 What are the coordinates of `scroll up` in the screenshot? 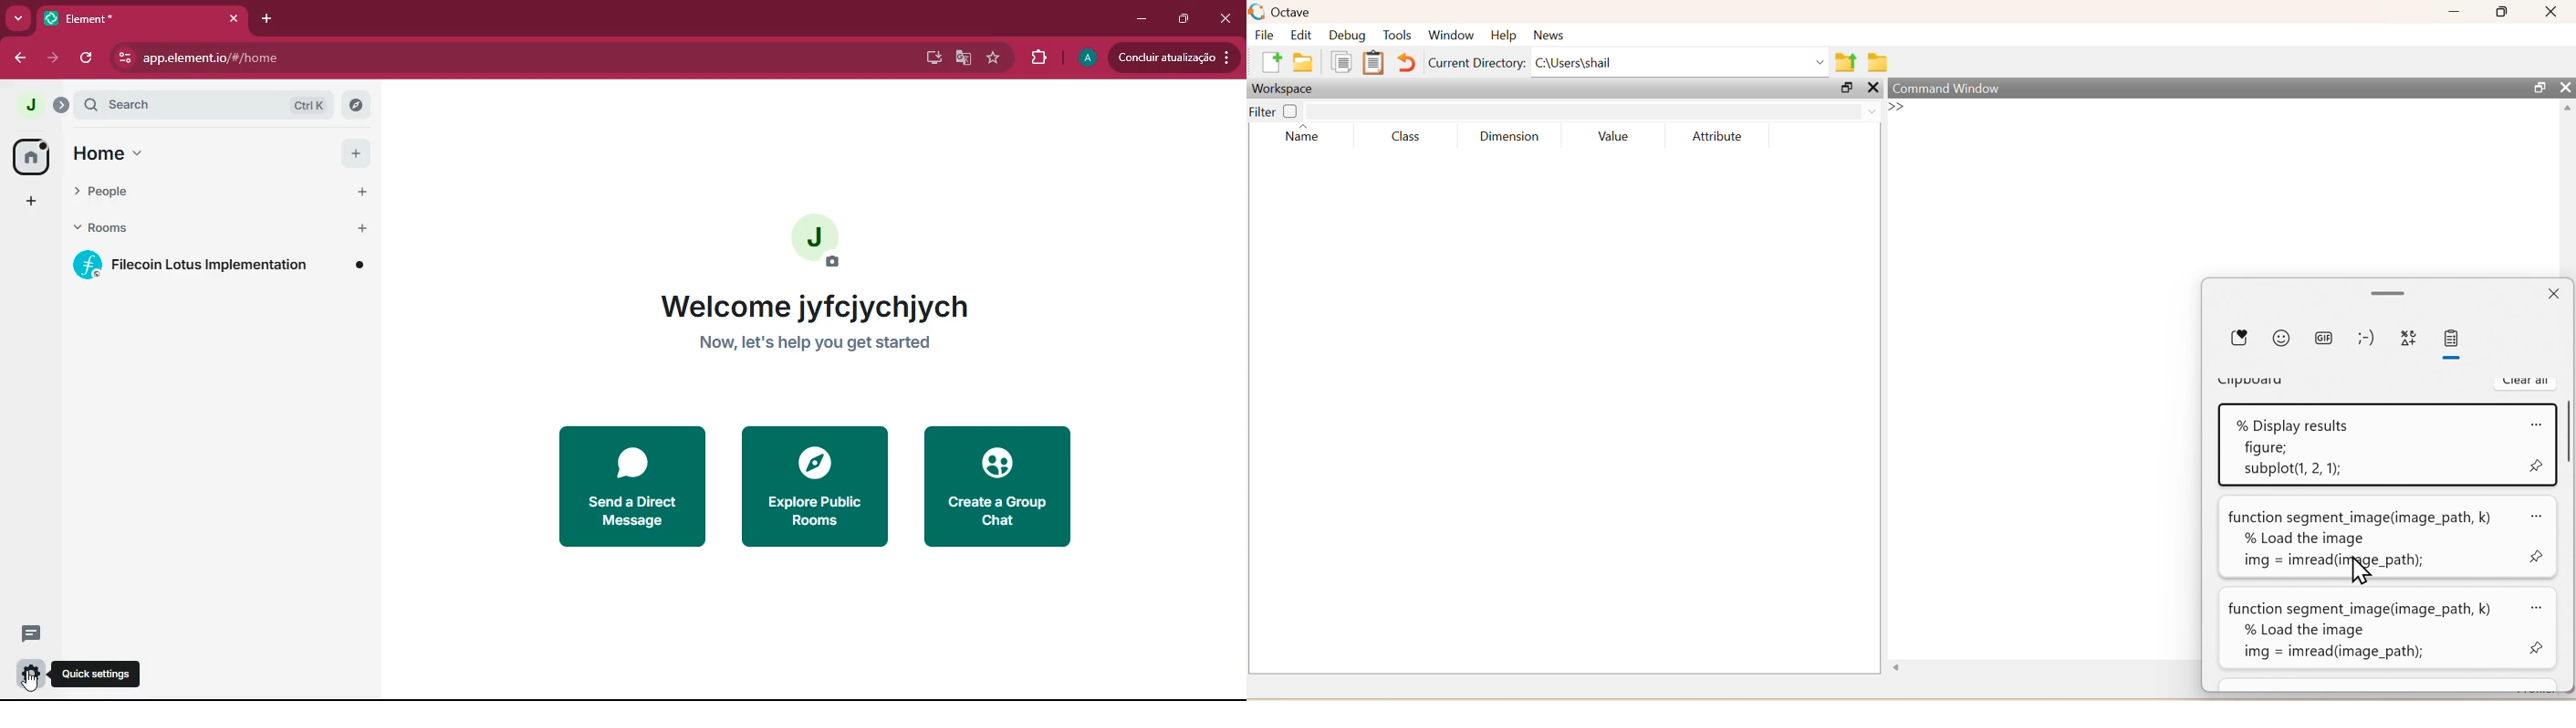 It's located at (2566, 109).